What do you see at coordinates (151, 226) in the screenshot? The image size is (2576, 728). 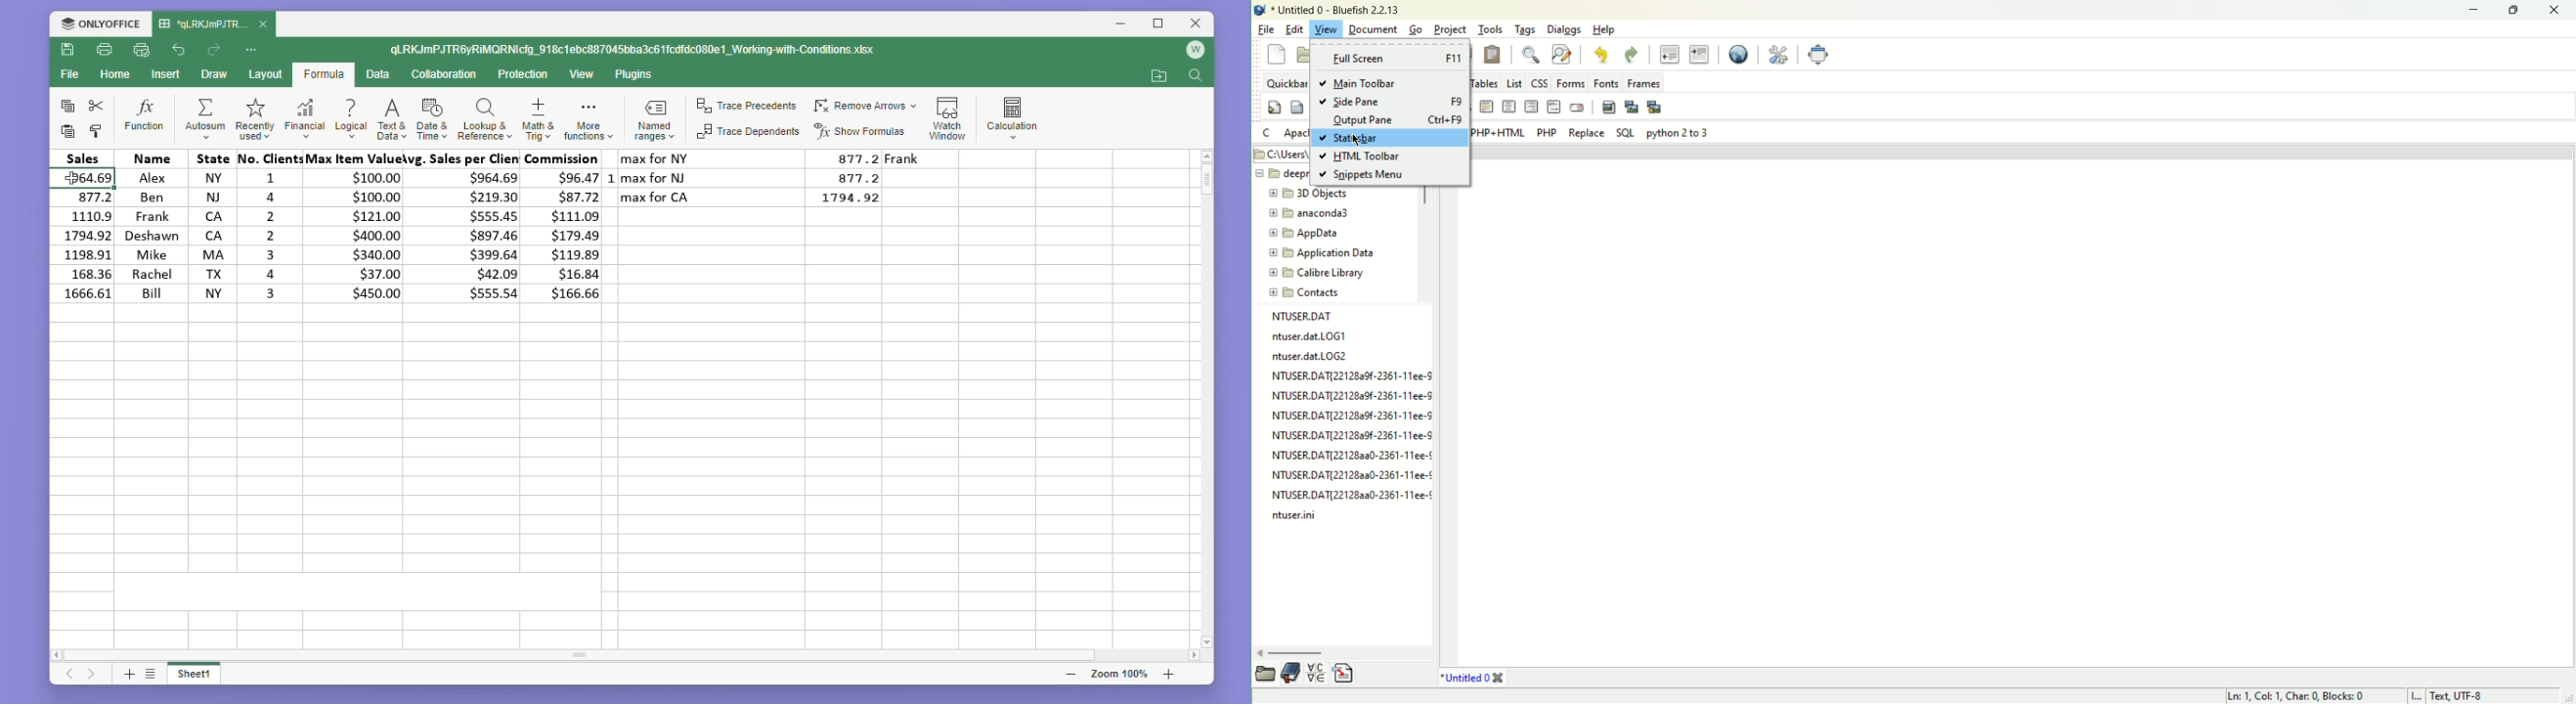 I see `Name Alex Ben Frank deshavn Mike Rache Bill` at bounding box center [151, 226].